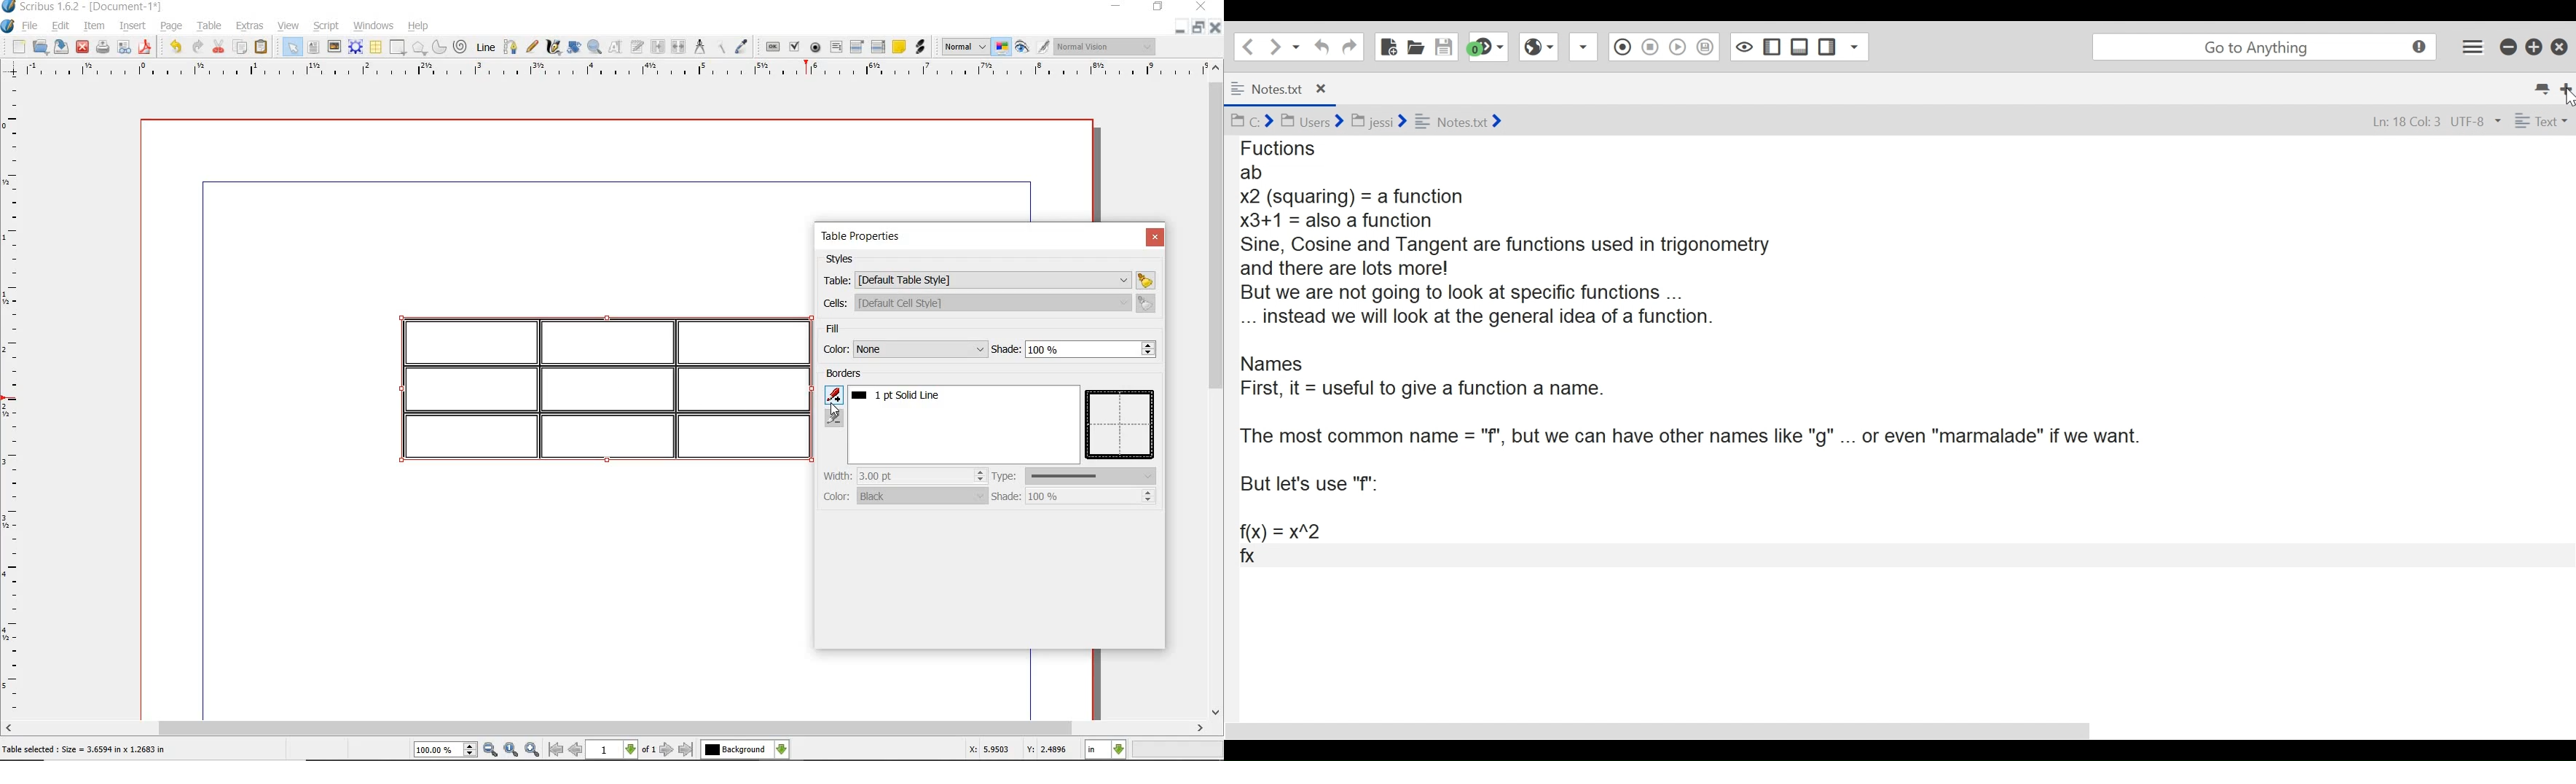  Describe the element at coordinates (687, 749) in the screenshot. I see `go to last page` at that location.